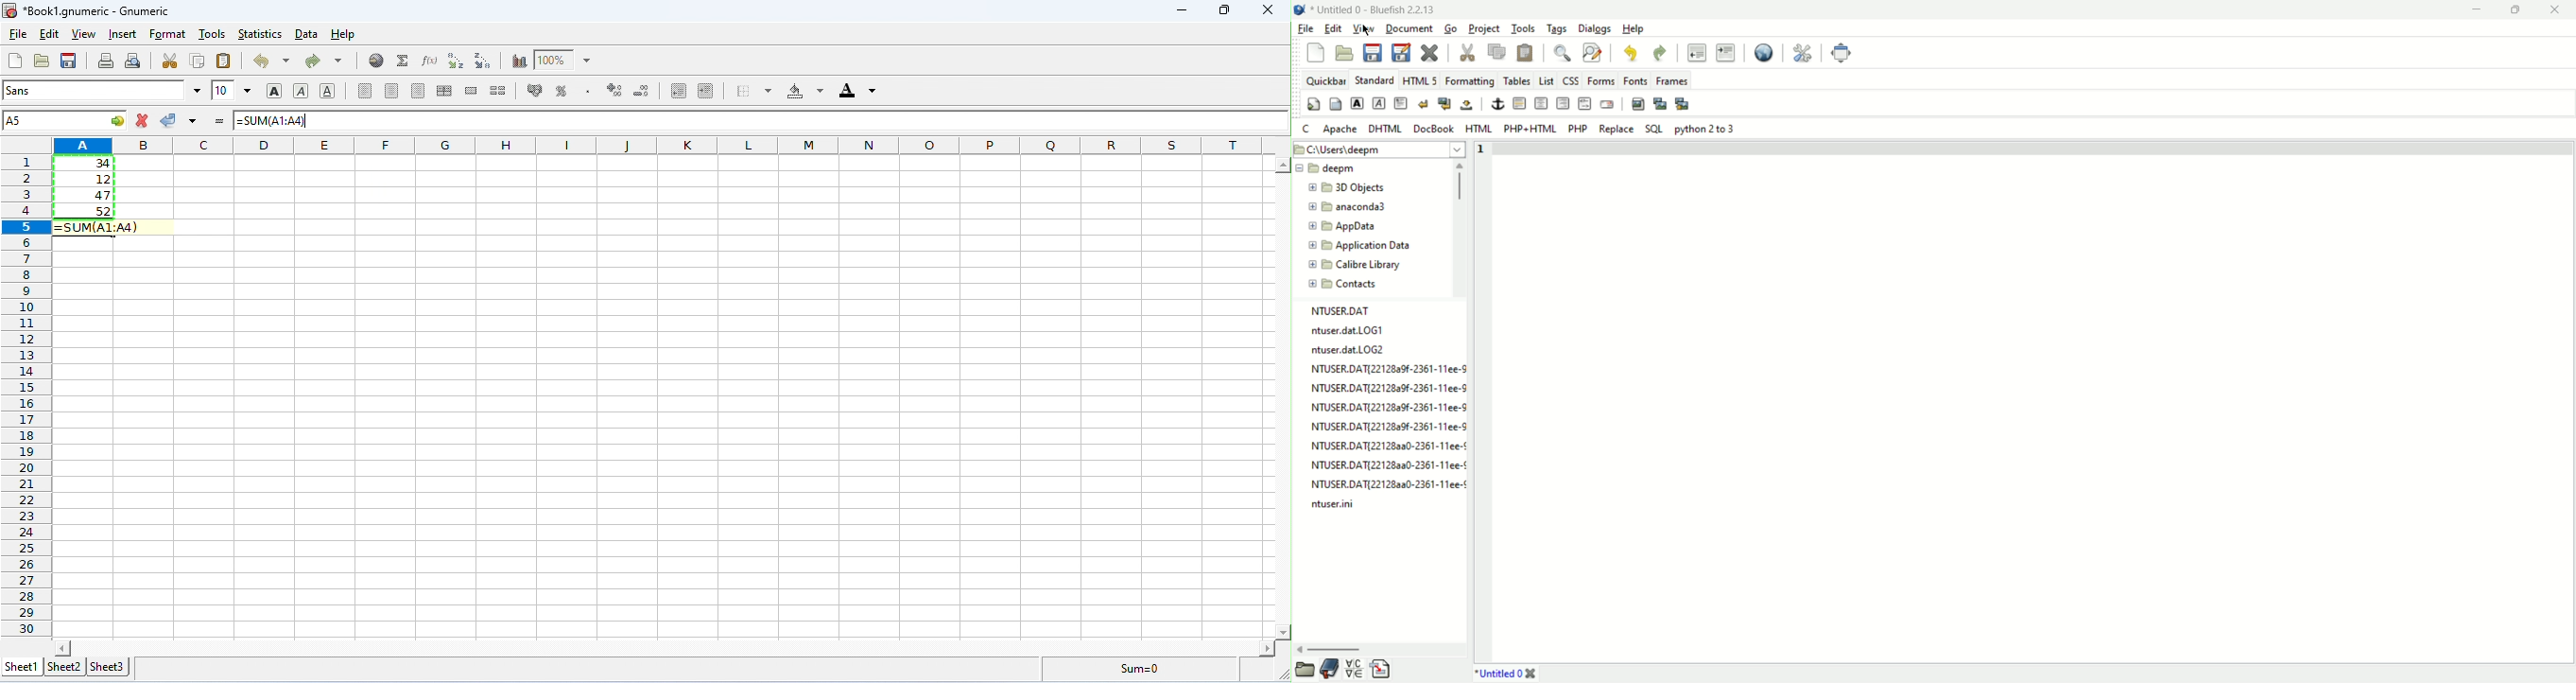 This screenshot has width=2576, height=700. I want to click on DHTML, so click(1385, 130).